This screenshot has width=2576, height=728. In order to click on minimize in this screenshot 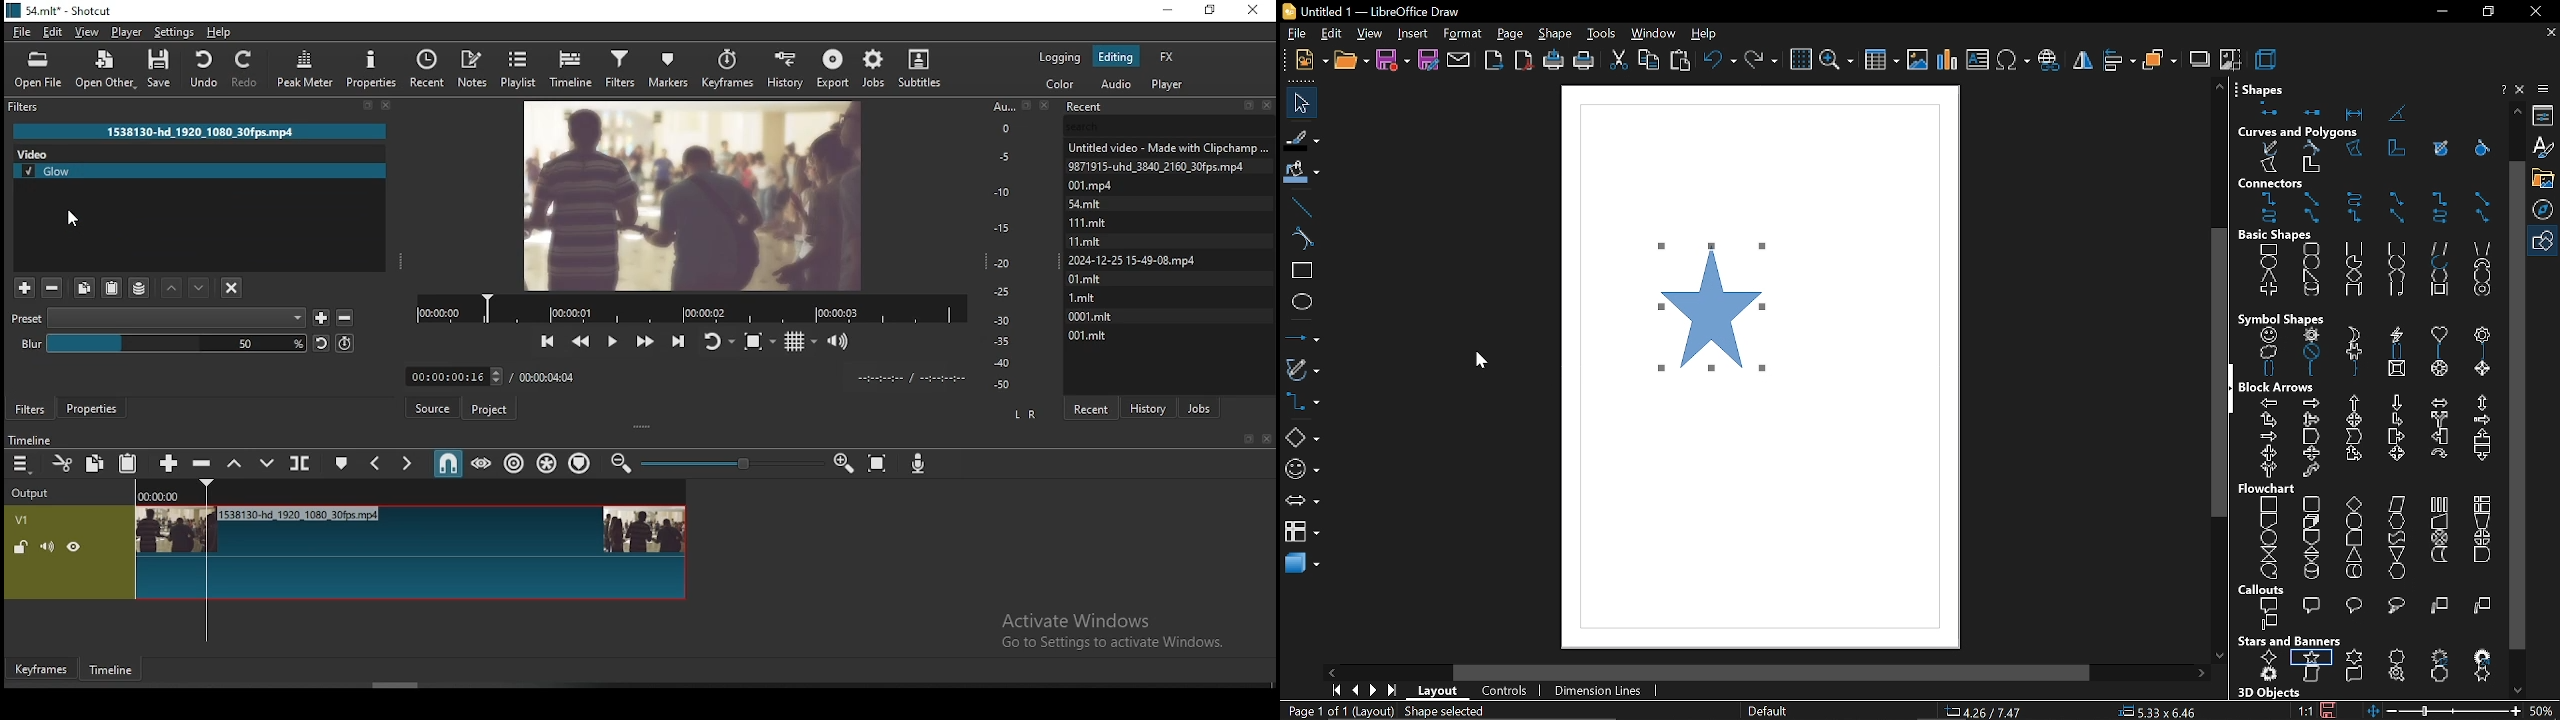, I will do `click(2439, 15)`.